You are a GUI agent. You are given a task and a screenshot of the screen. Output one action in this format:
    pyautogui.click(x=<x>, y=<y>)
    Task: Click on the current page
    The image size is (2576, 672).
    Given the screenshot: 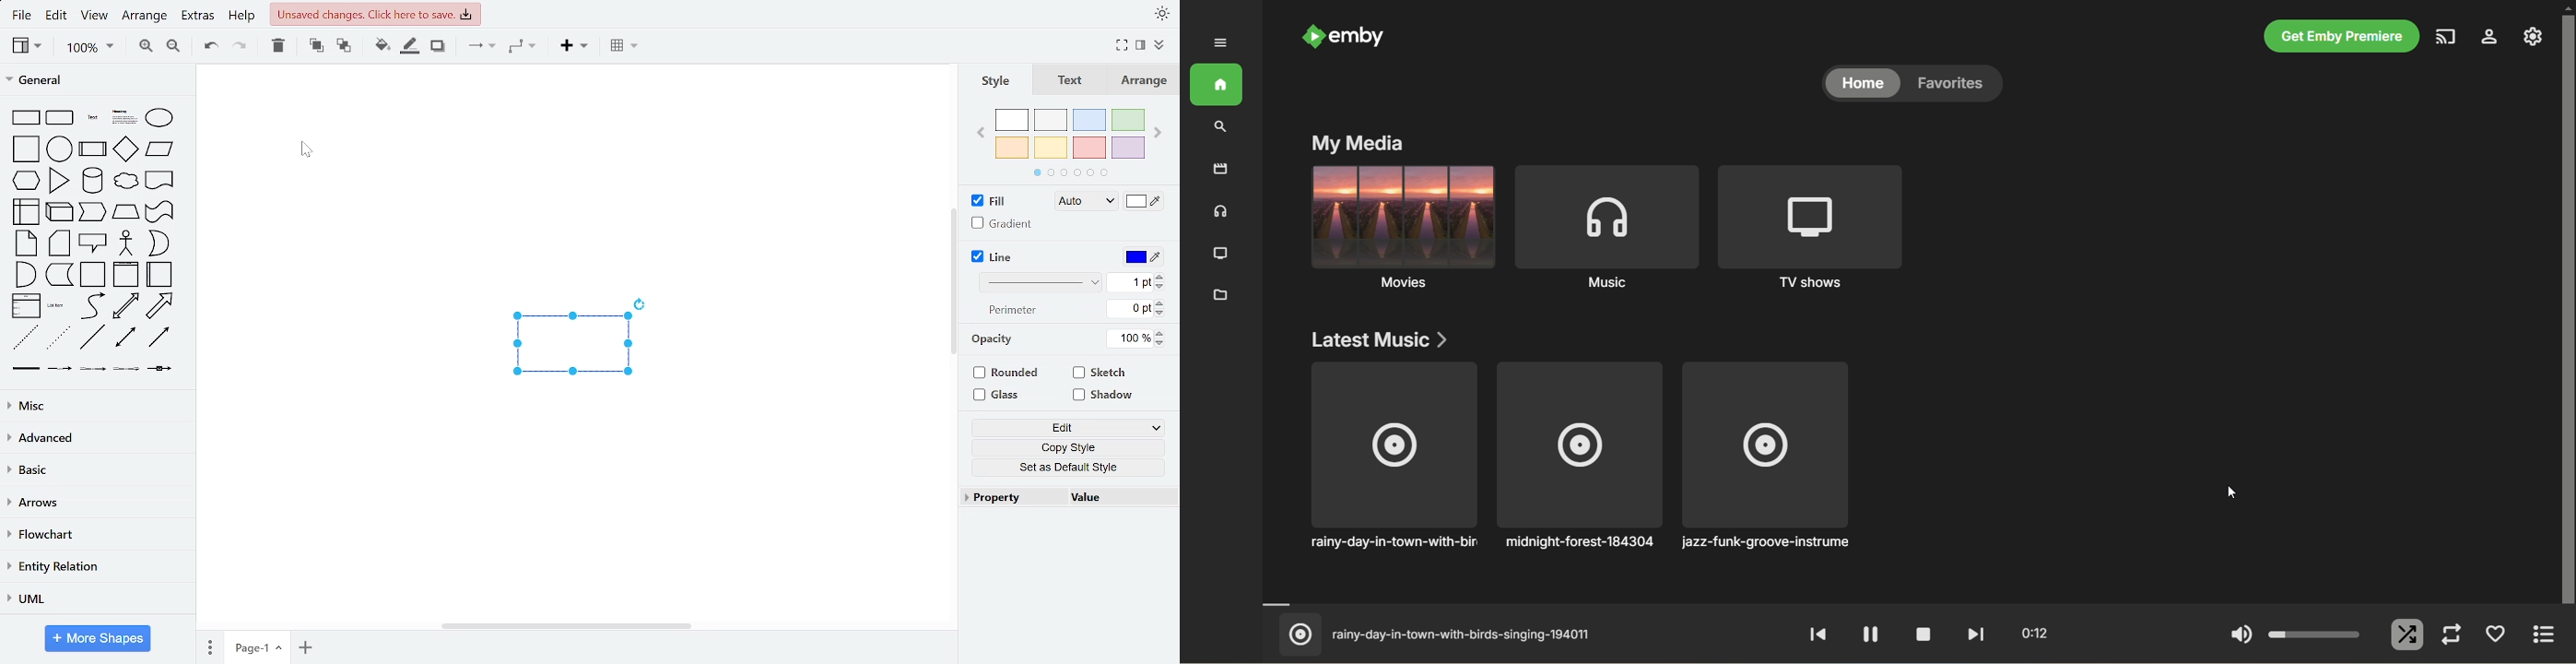 What is the action you would take?
    pyautogui.click(x=259, y=648)
    